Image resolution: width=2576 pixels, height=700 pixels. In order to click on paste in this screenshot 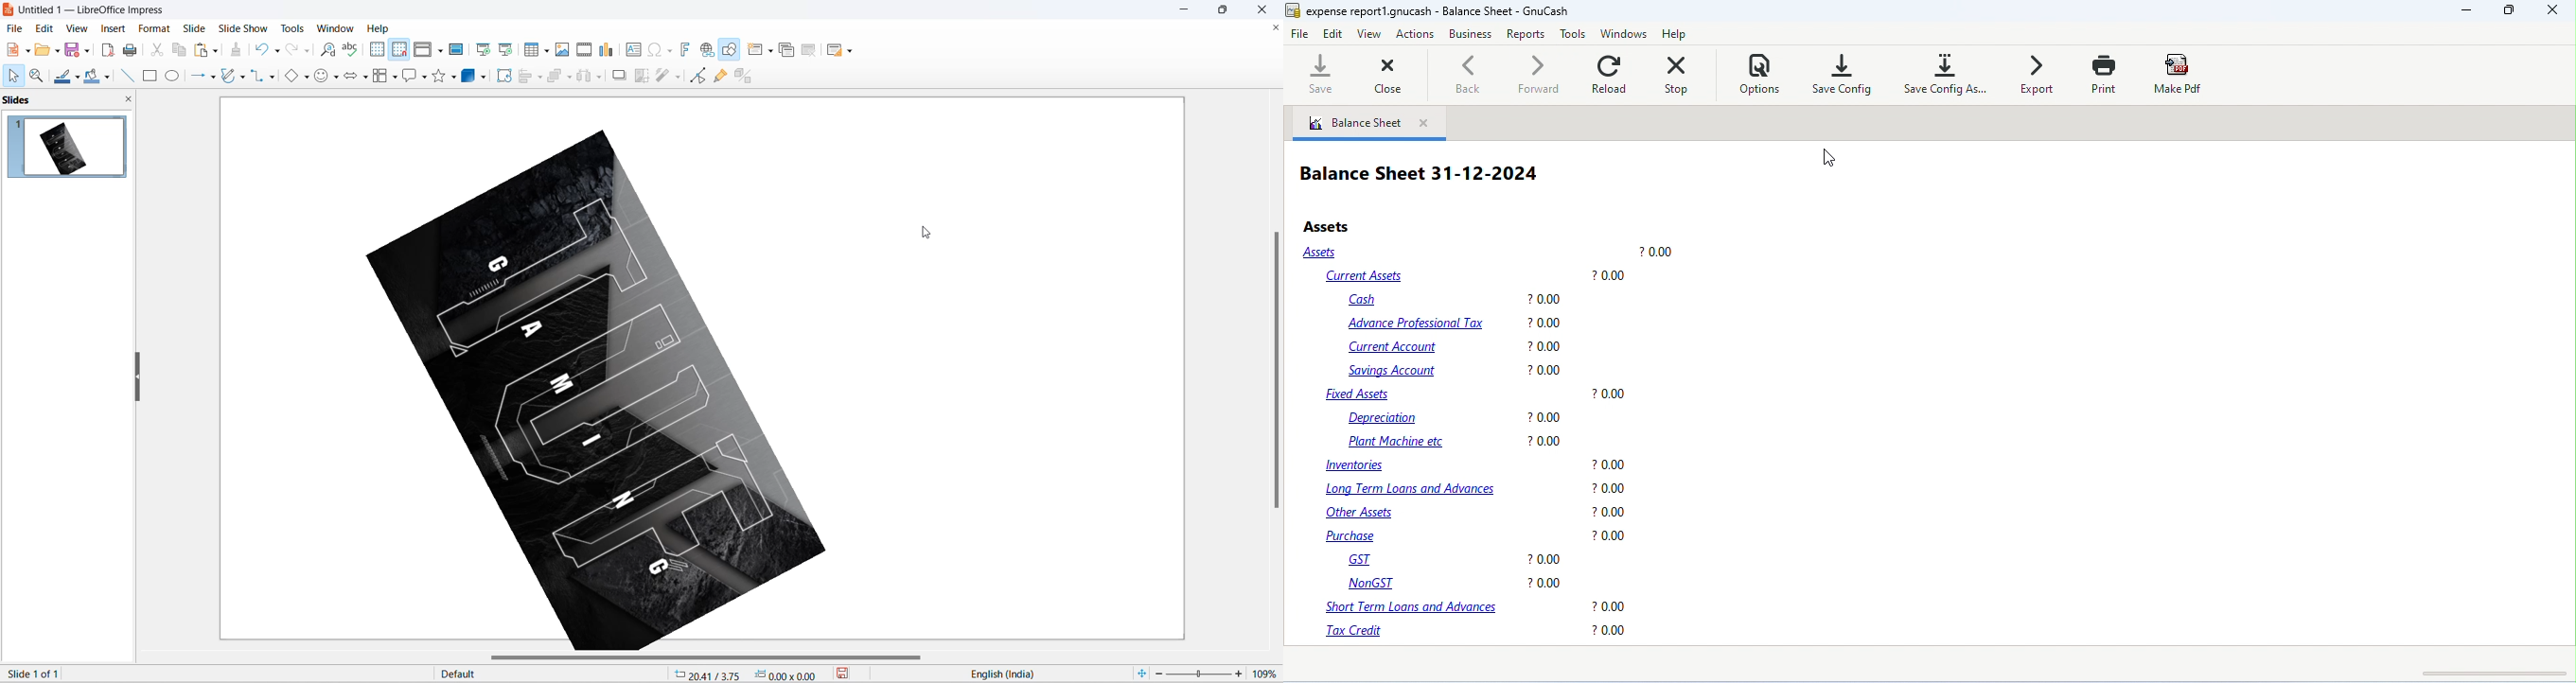, I will do `click(203, 50)`.